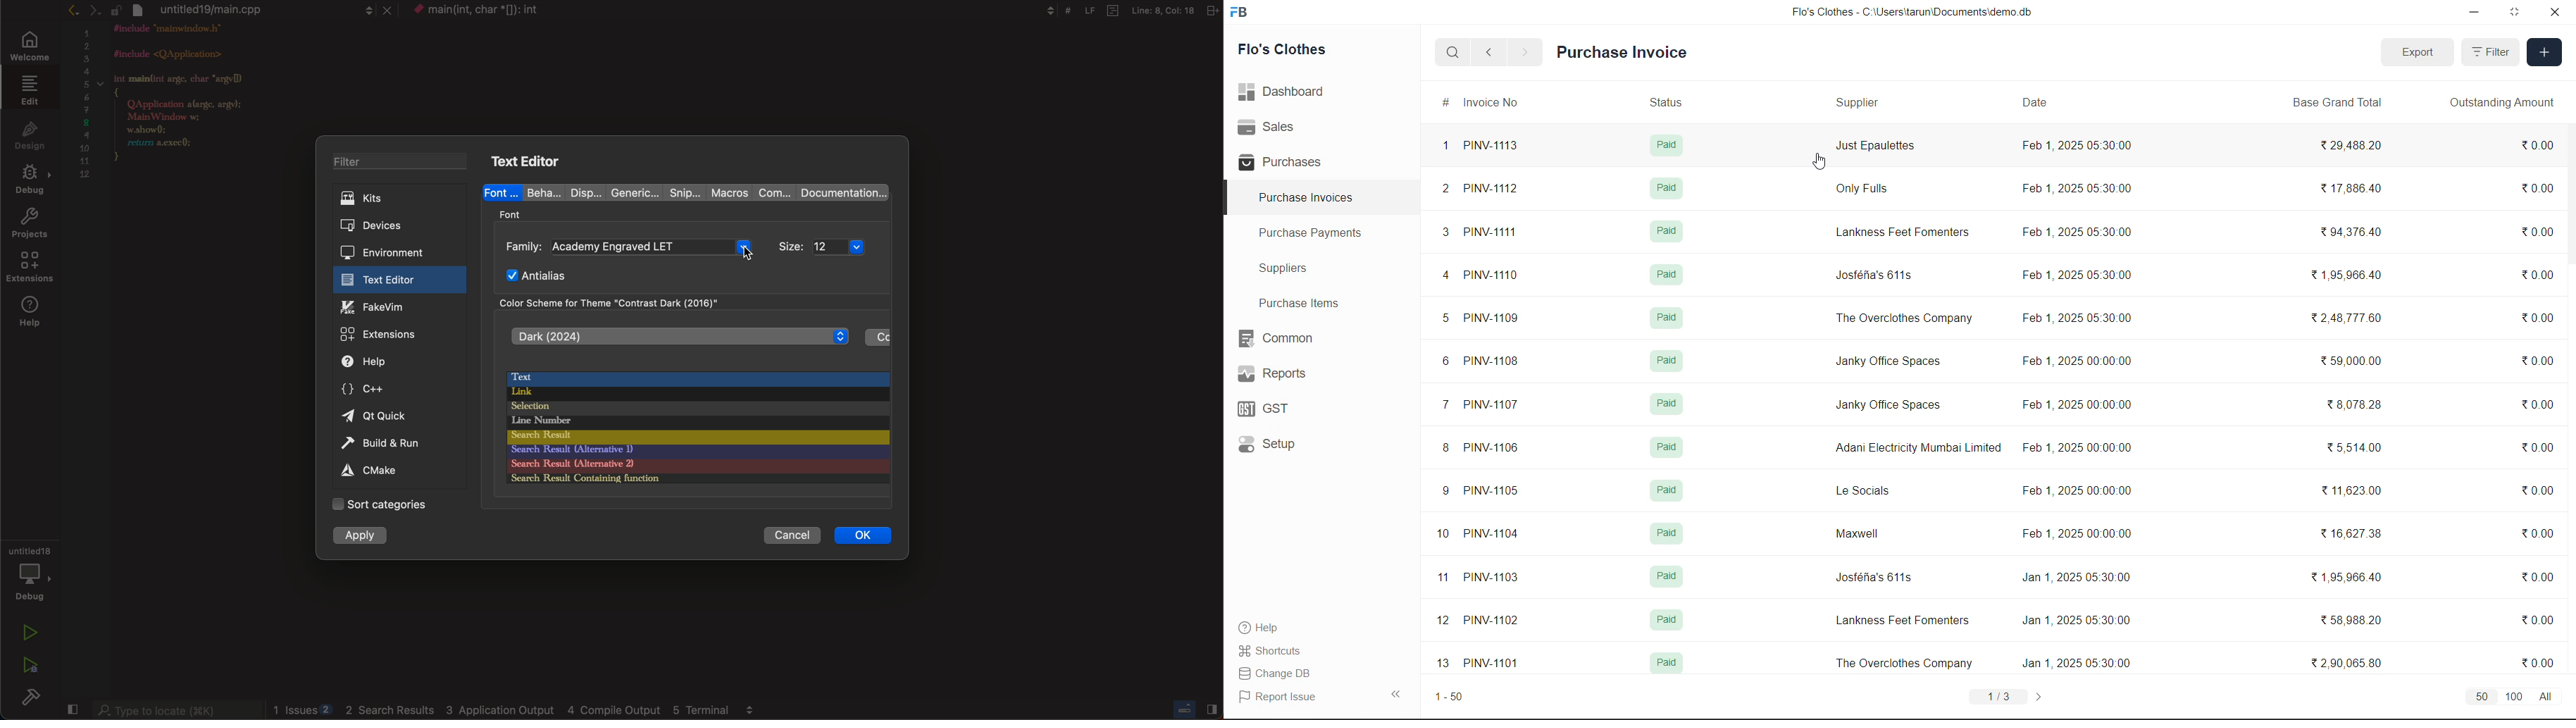 The image size is (2576, 728). What do you see at coordinates (1667, 407) in the screenshot?
I see `Paid` at bounding box center [1667, 407].